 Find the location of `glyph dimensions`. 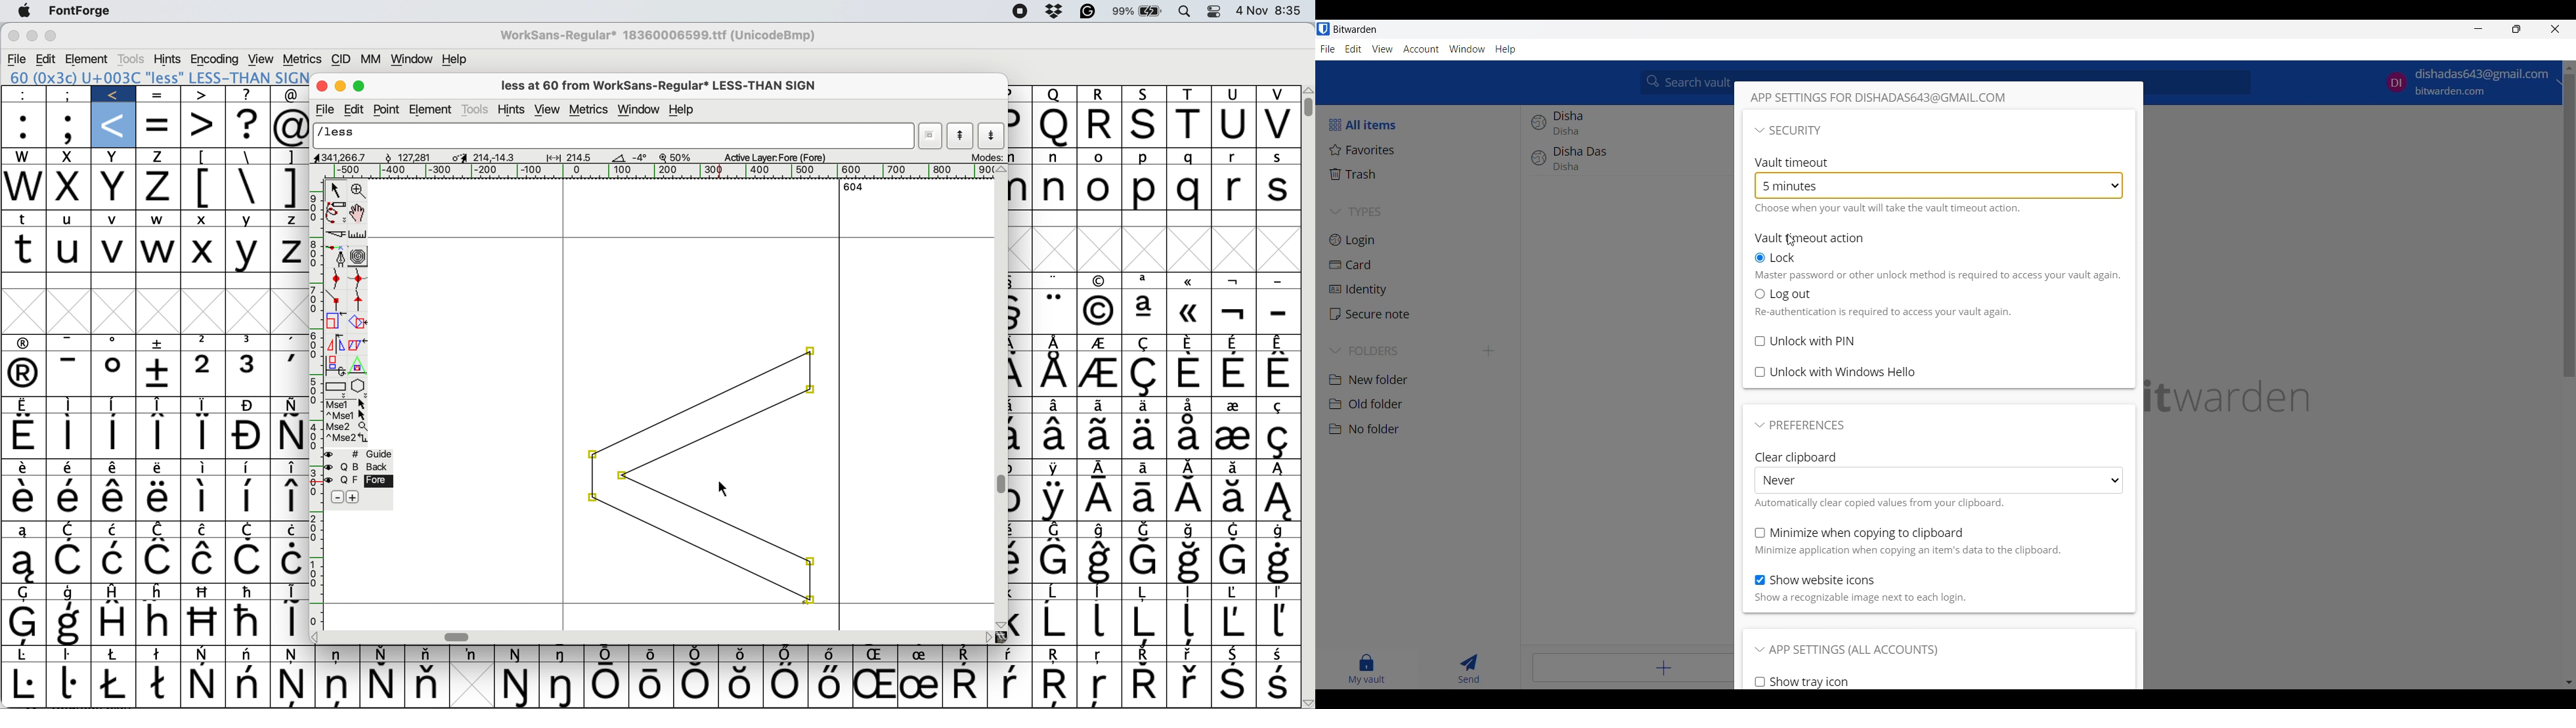

glyph dimensions is located at coordinates (479, 157).